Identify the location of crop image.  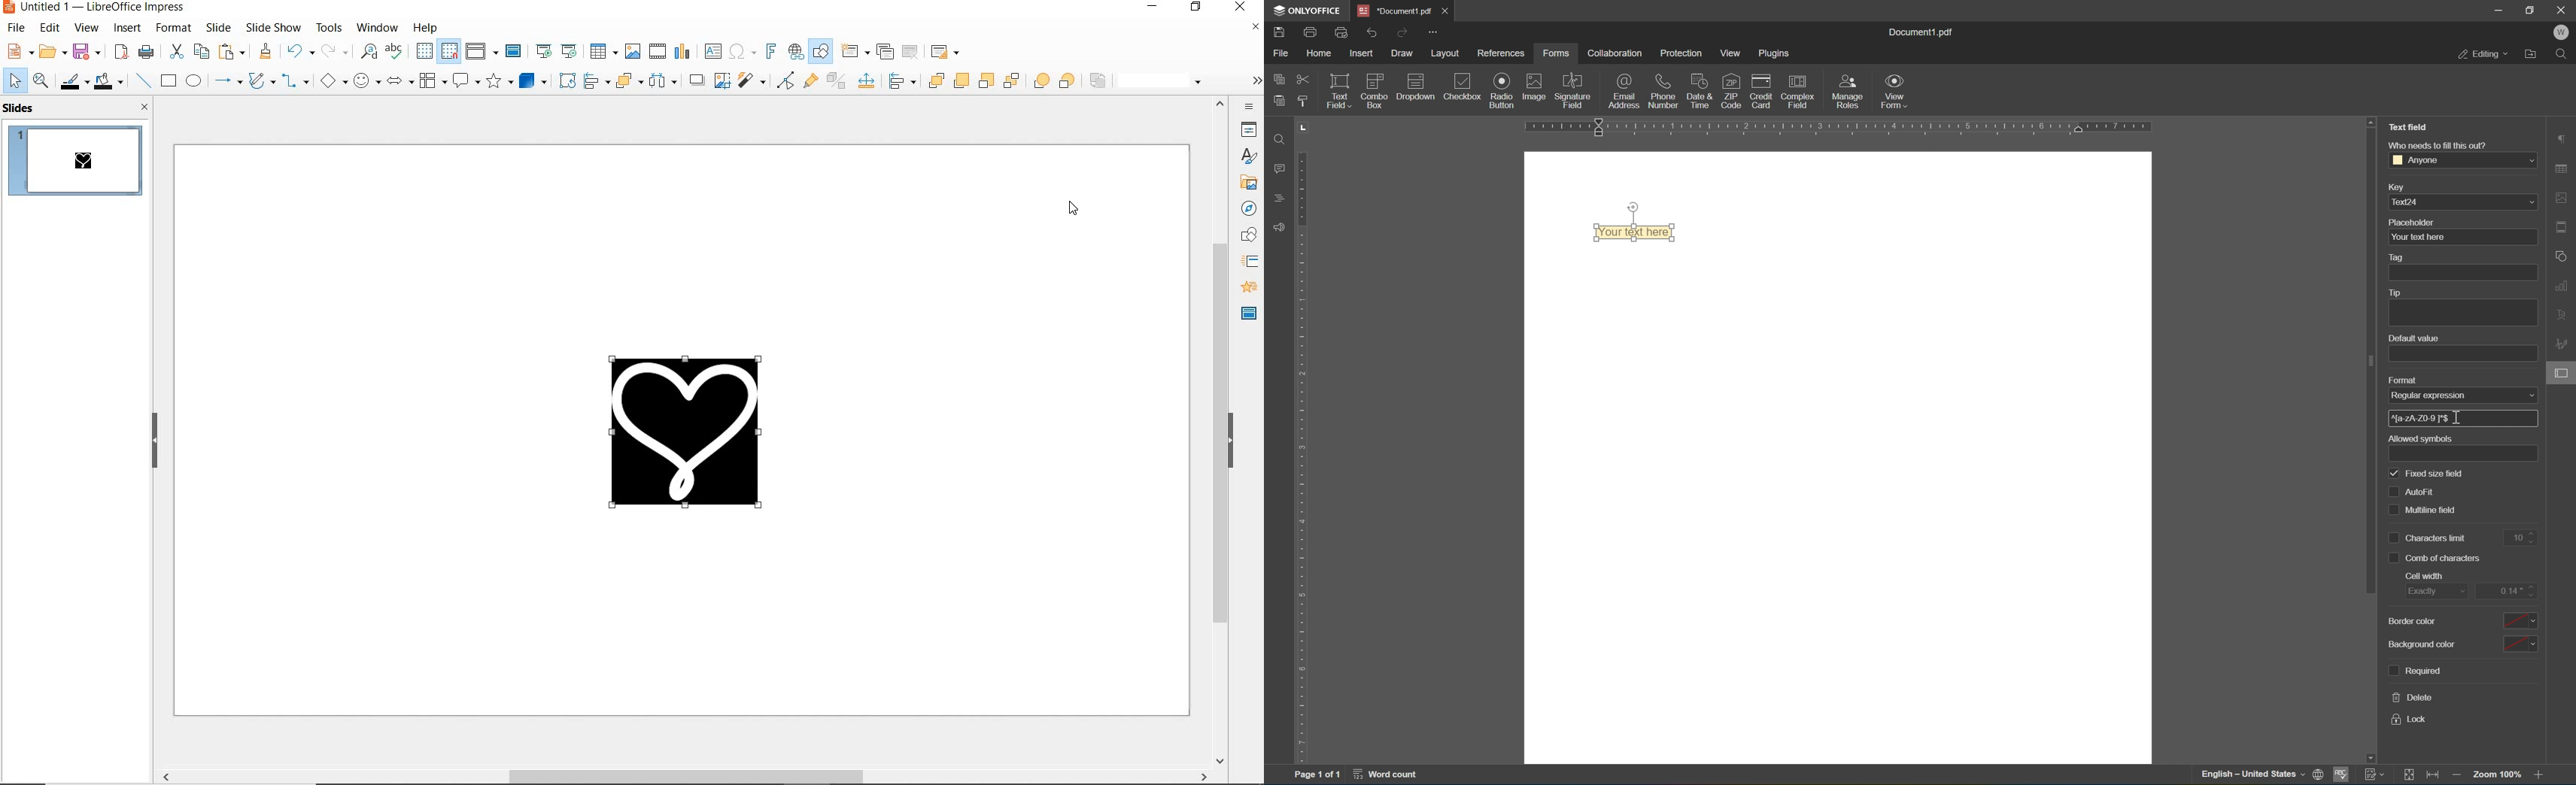
(721, 80).